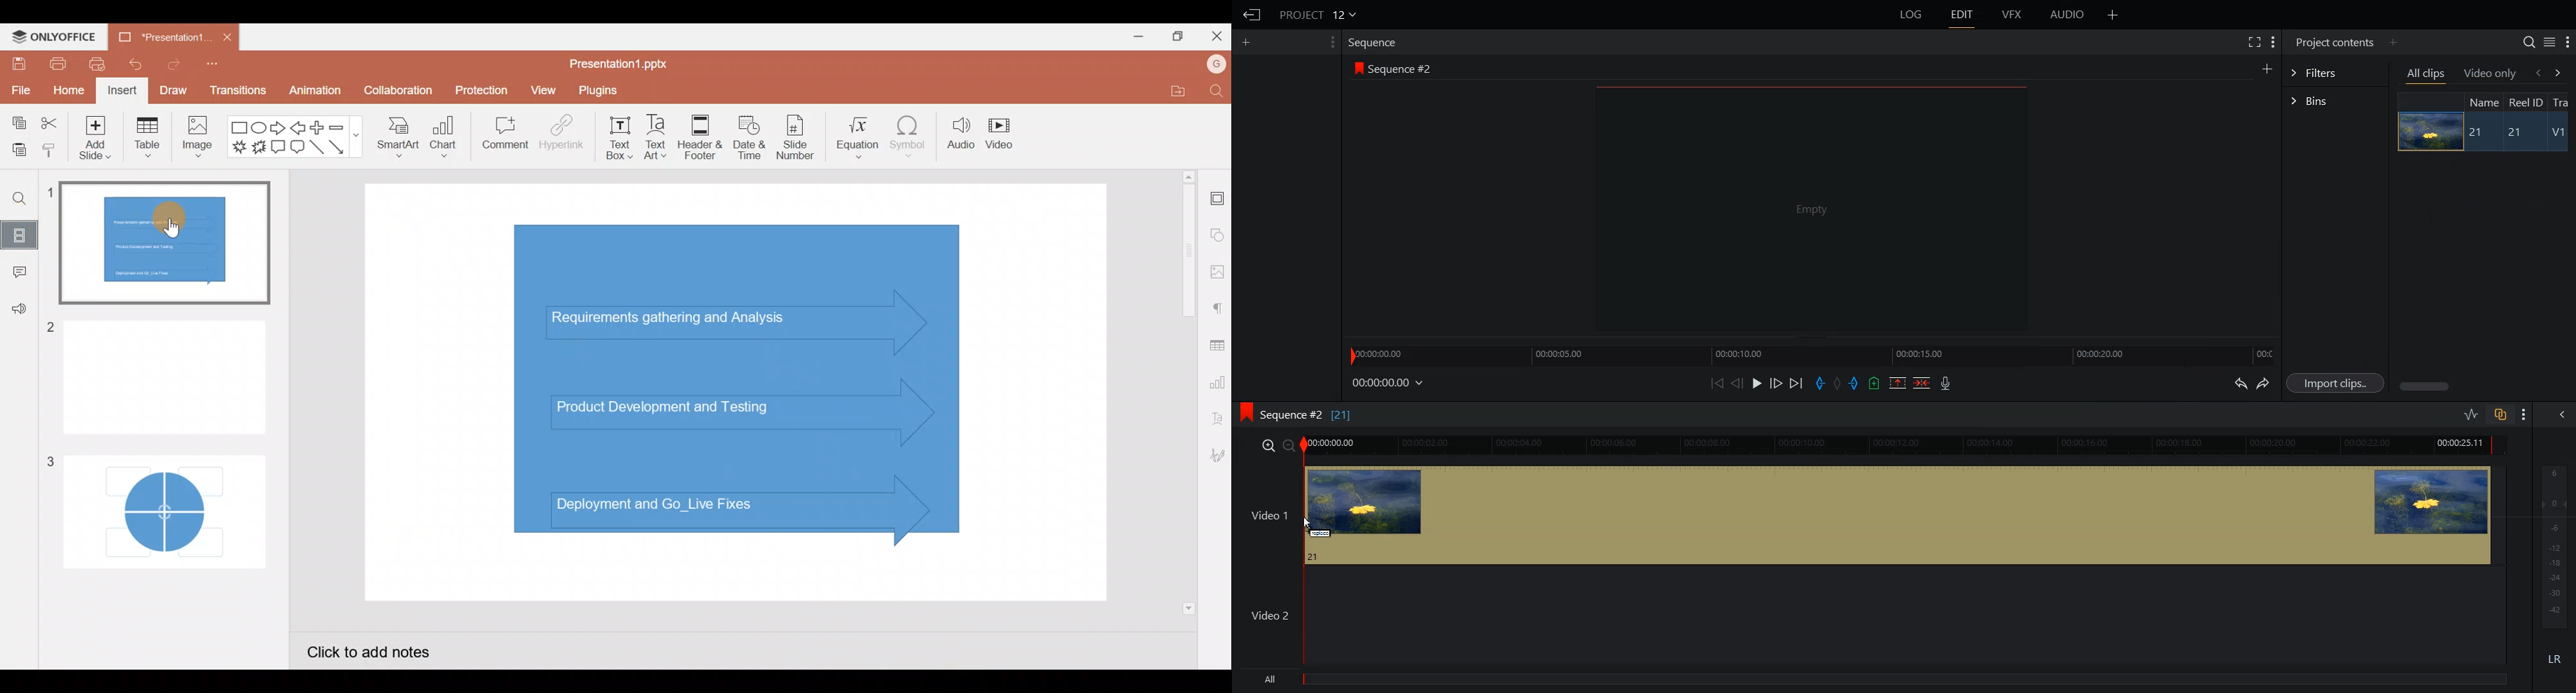  I want to click on EDIT, so click(1961, 15).